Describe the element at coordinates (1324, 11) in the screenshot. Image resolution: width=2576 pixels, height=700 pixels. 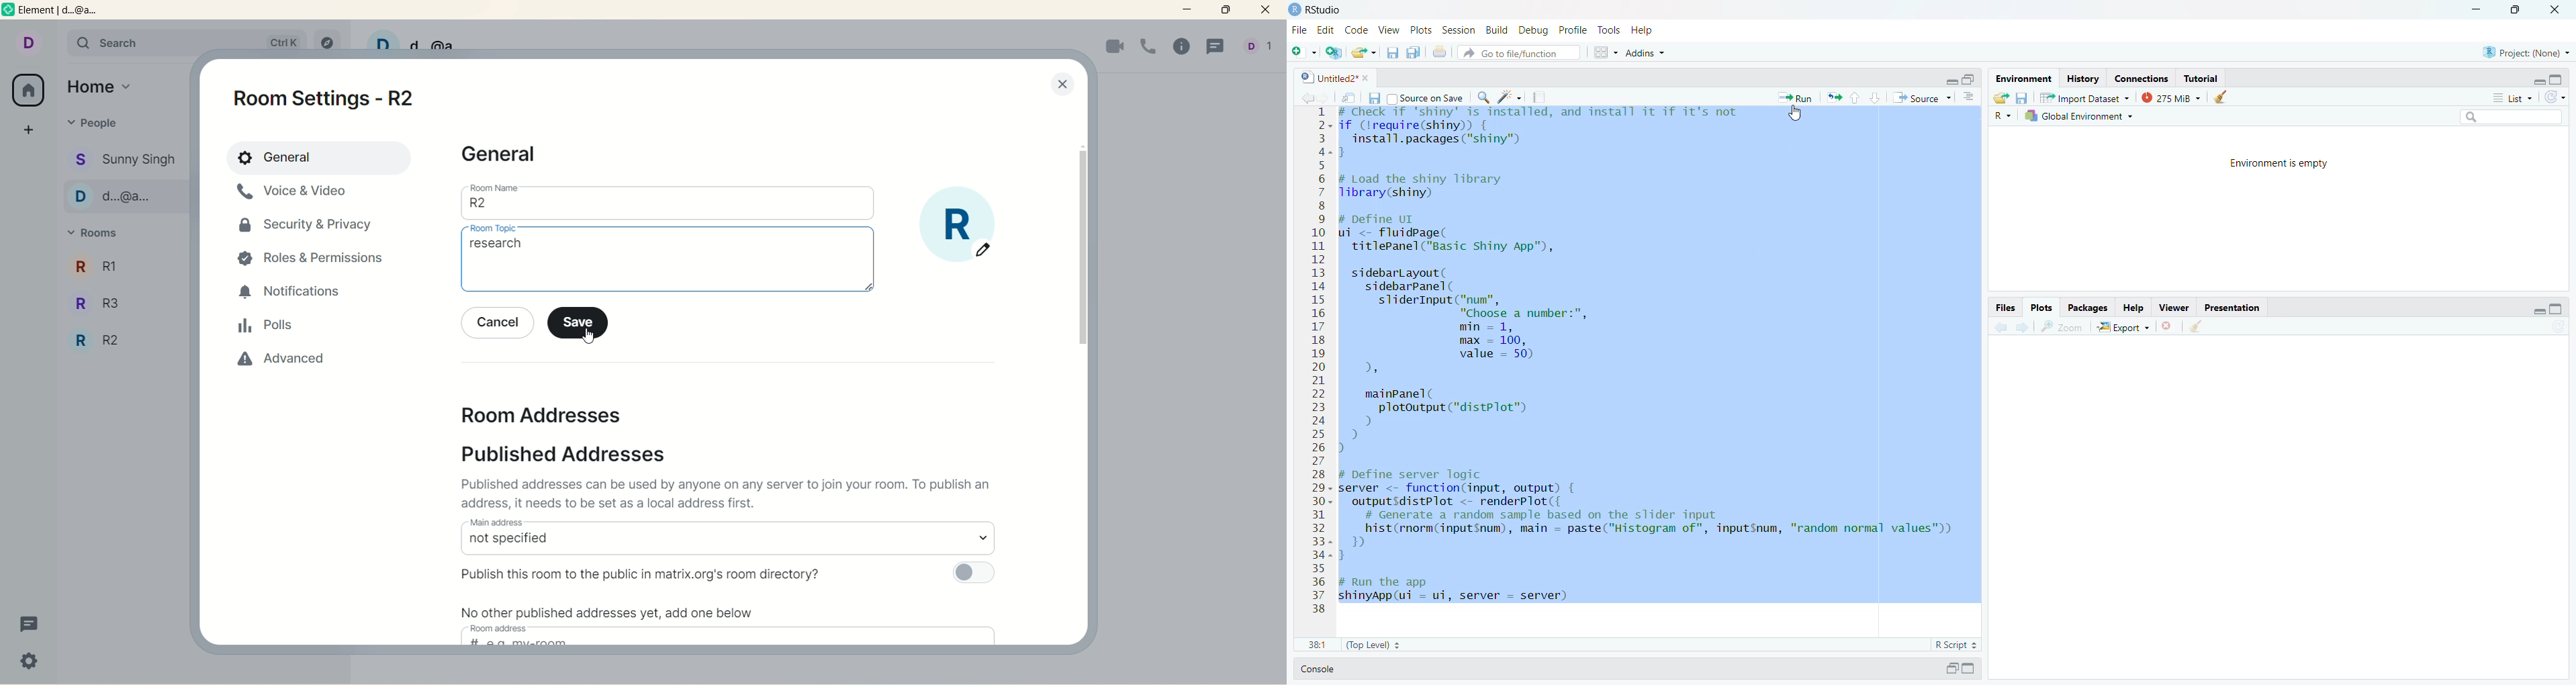
I see `RStudio` at that location.